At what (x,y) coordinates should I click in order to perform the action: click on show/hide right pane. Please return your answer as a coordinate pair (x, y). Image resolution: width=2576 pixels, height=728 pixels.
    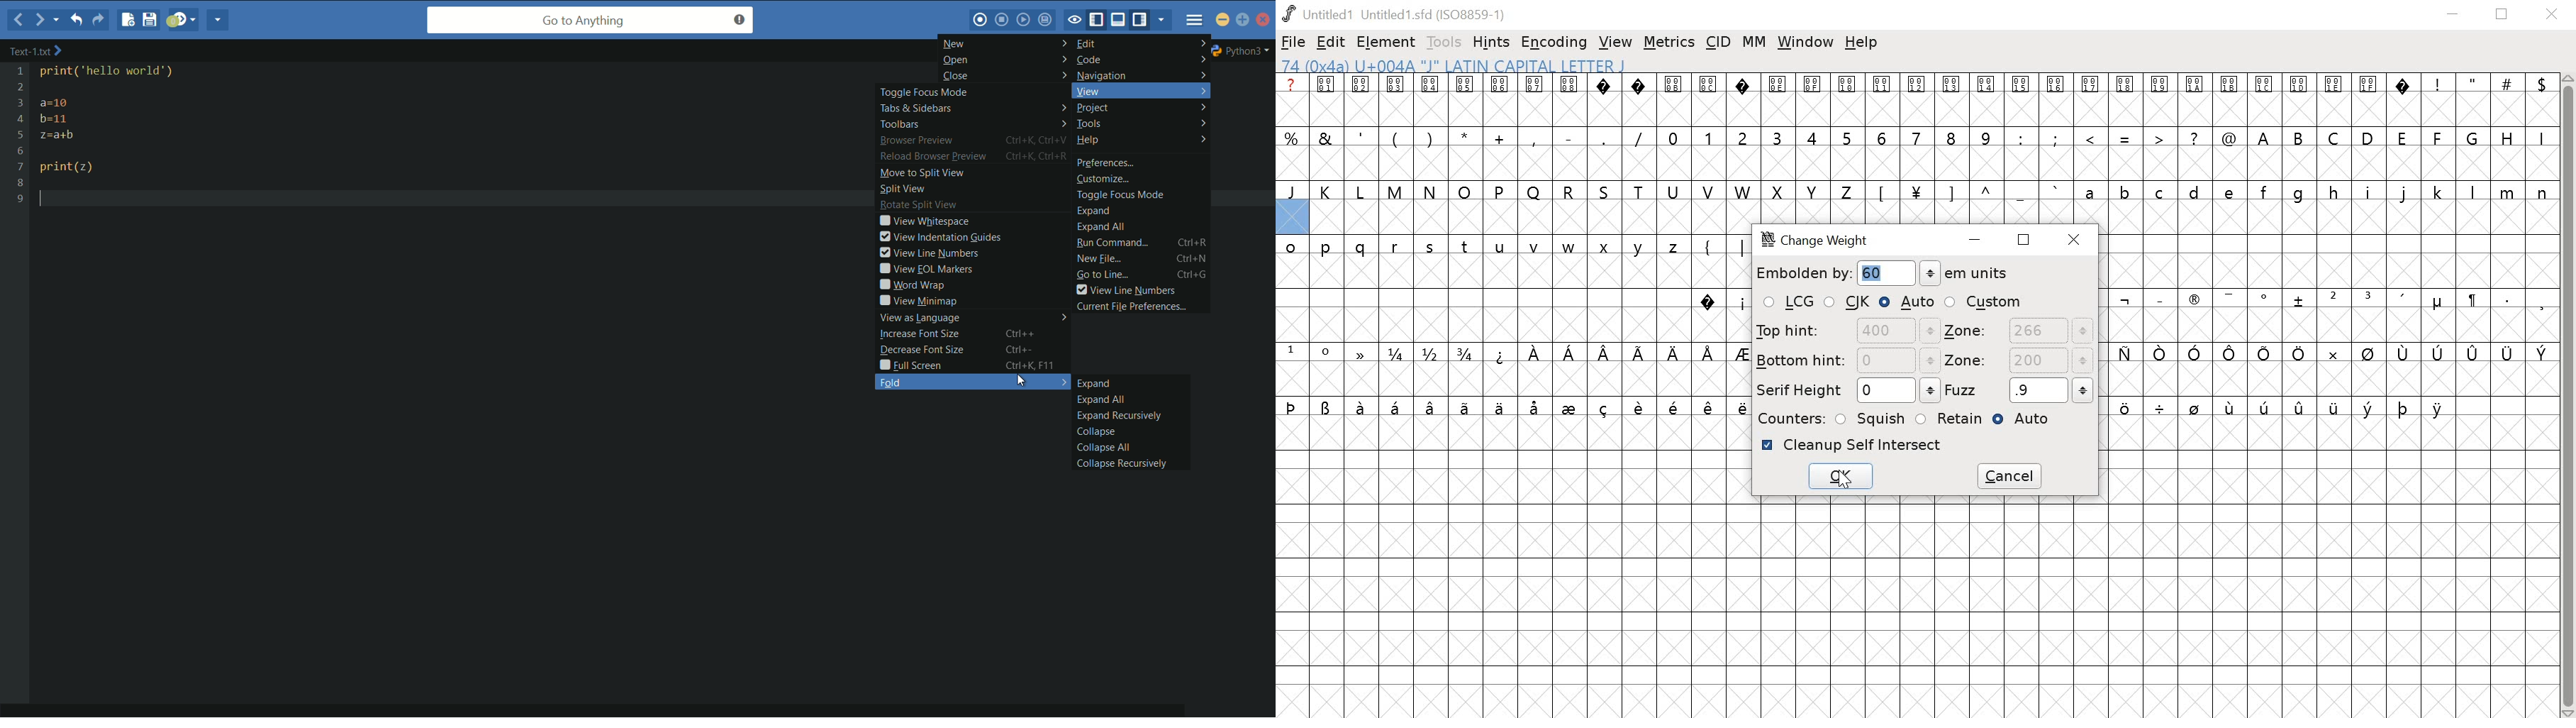
    Looking at the image, I should click on (1143, 21).